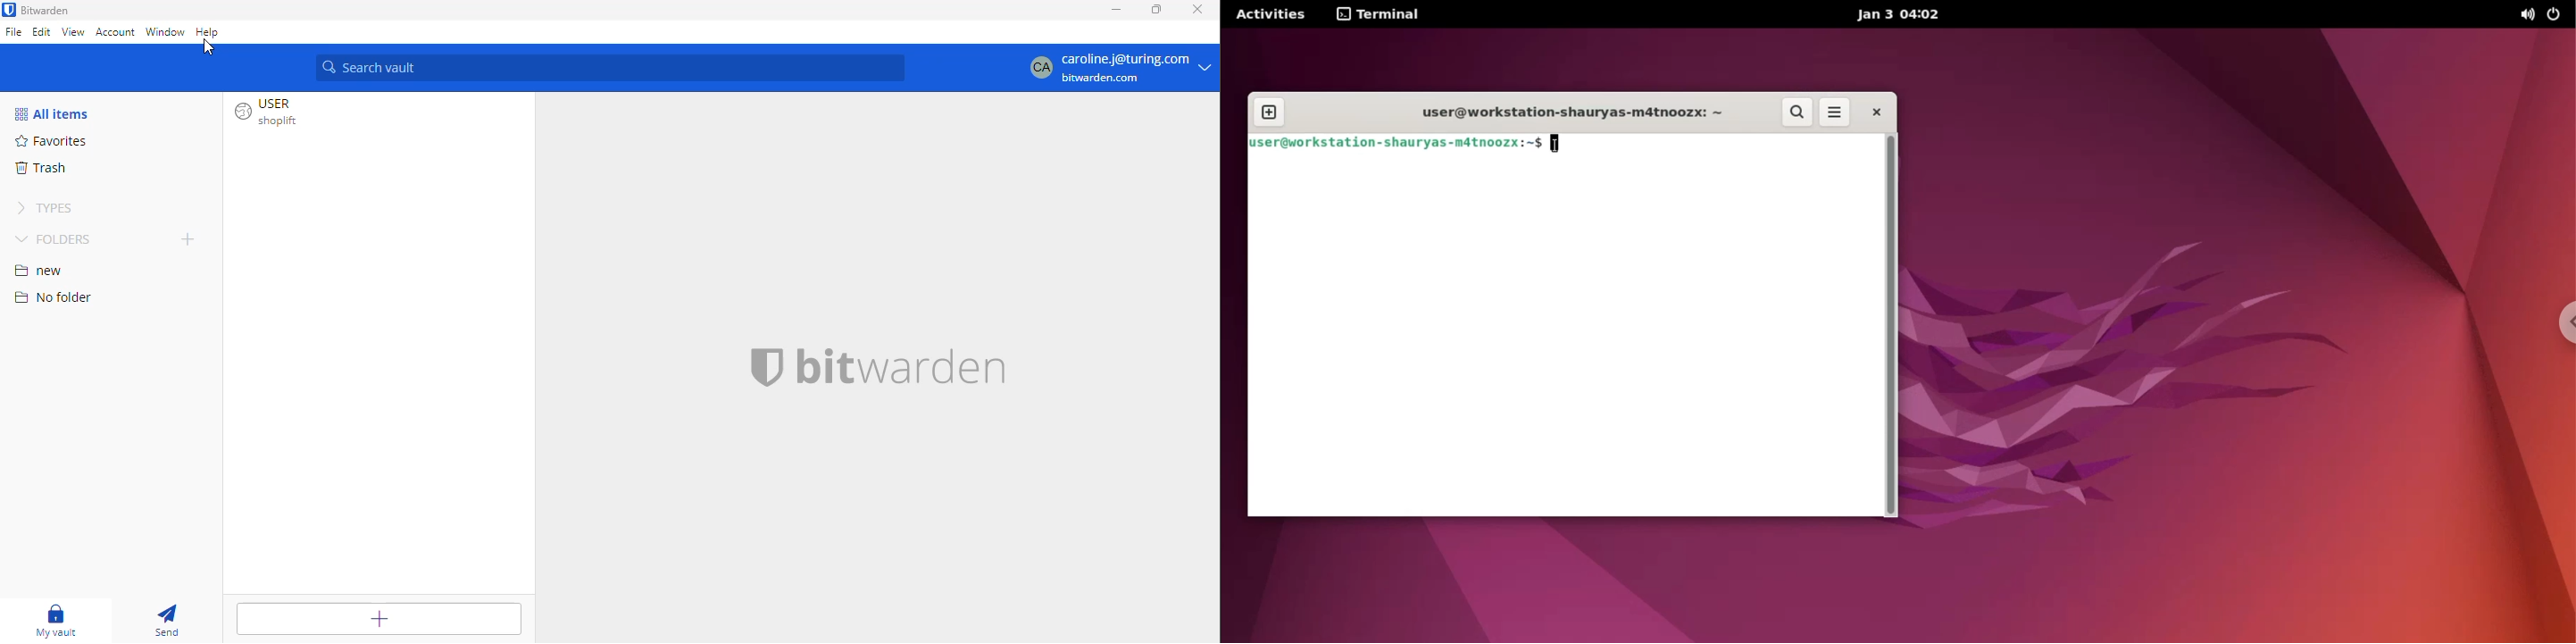  What do you see at coordinates (9, 10) in the screenshot?
I see `logo` at bounding box center [9, 10].